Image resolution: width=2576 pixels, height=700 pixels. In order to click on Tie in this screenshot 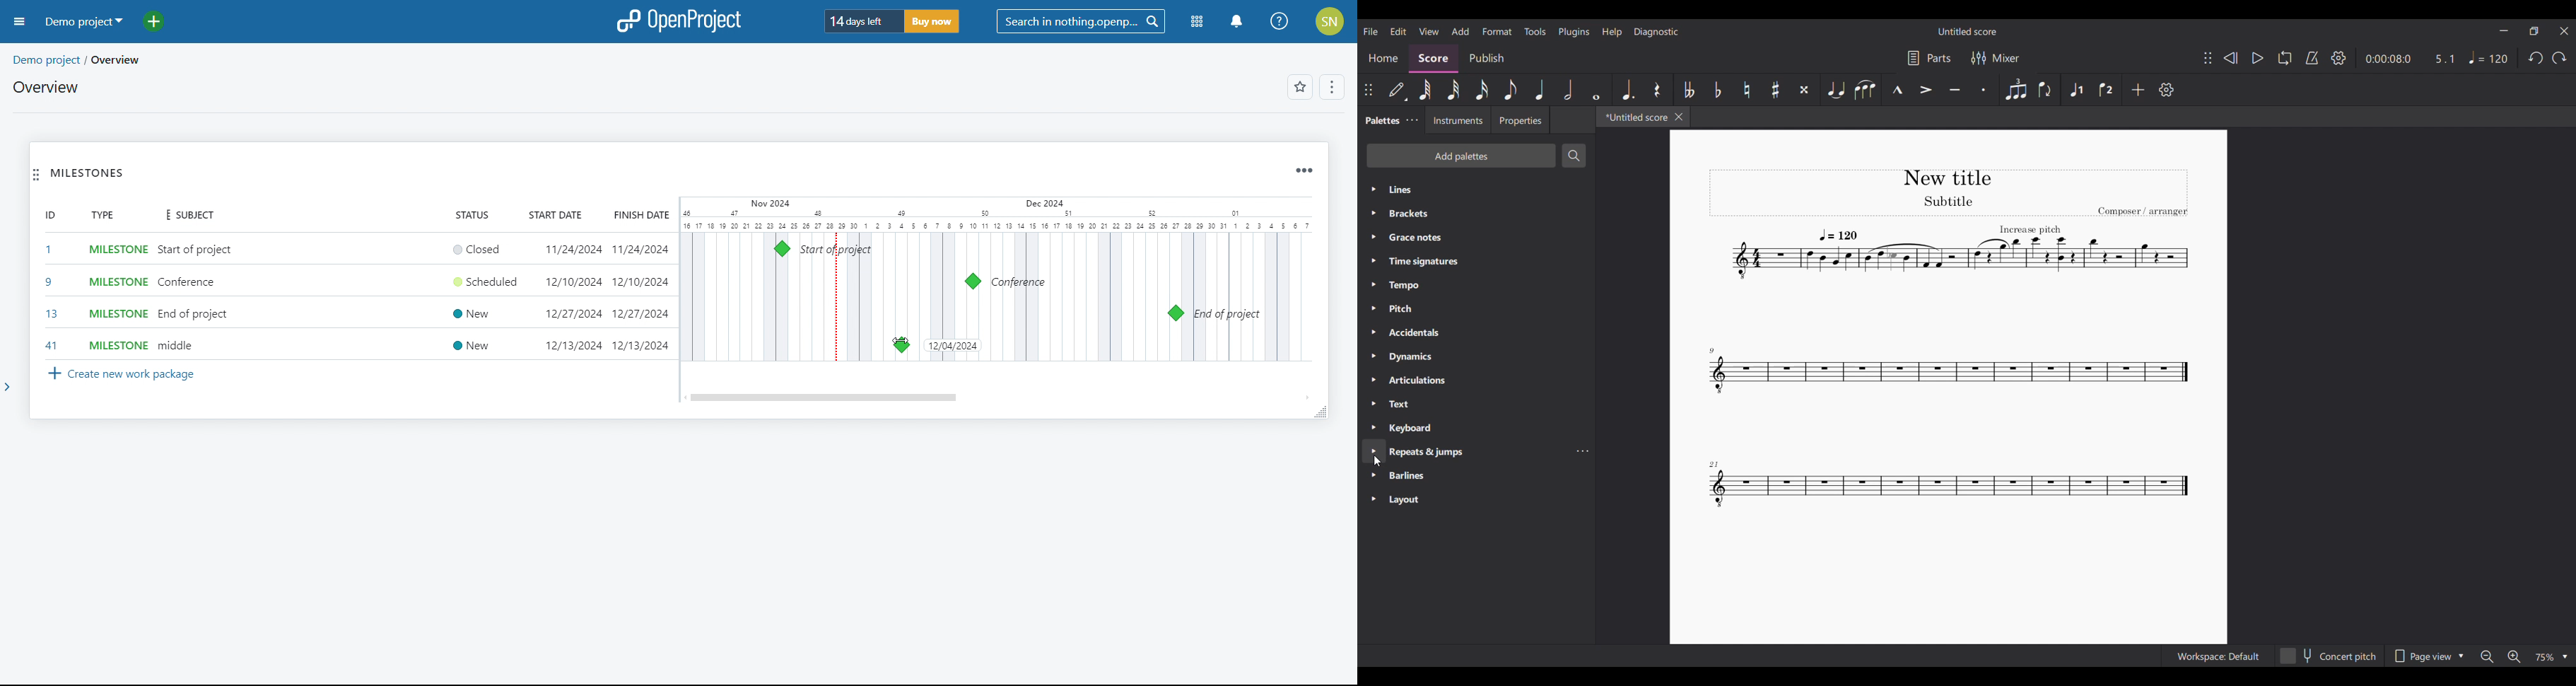, I will do `click(1836, 90)`.